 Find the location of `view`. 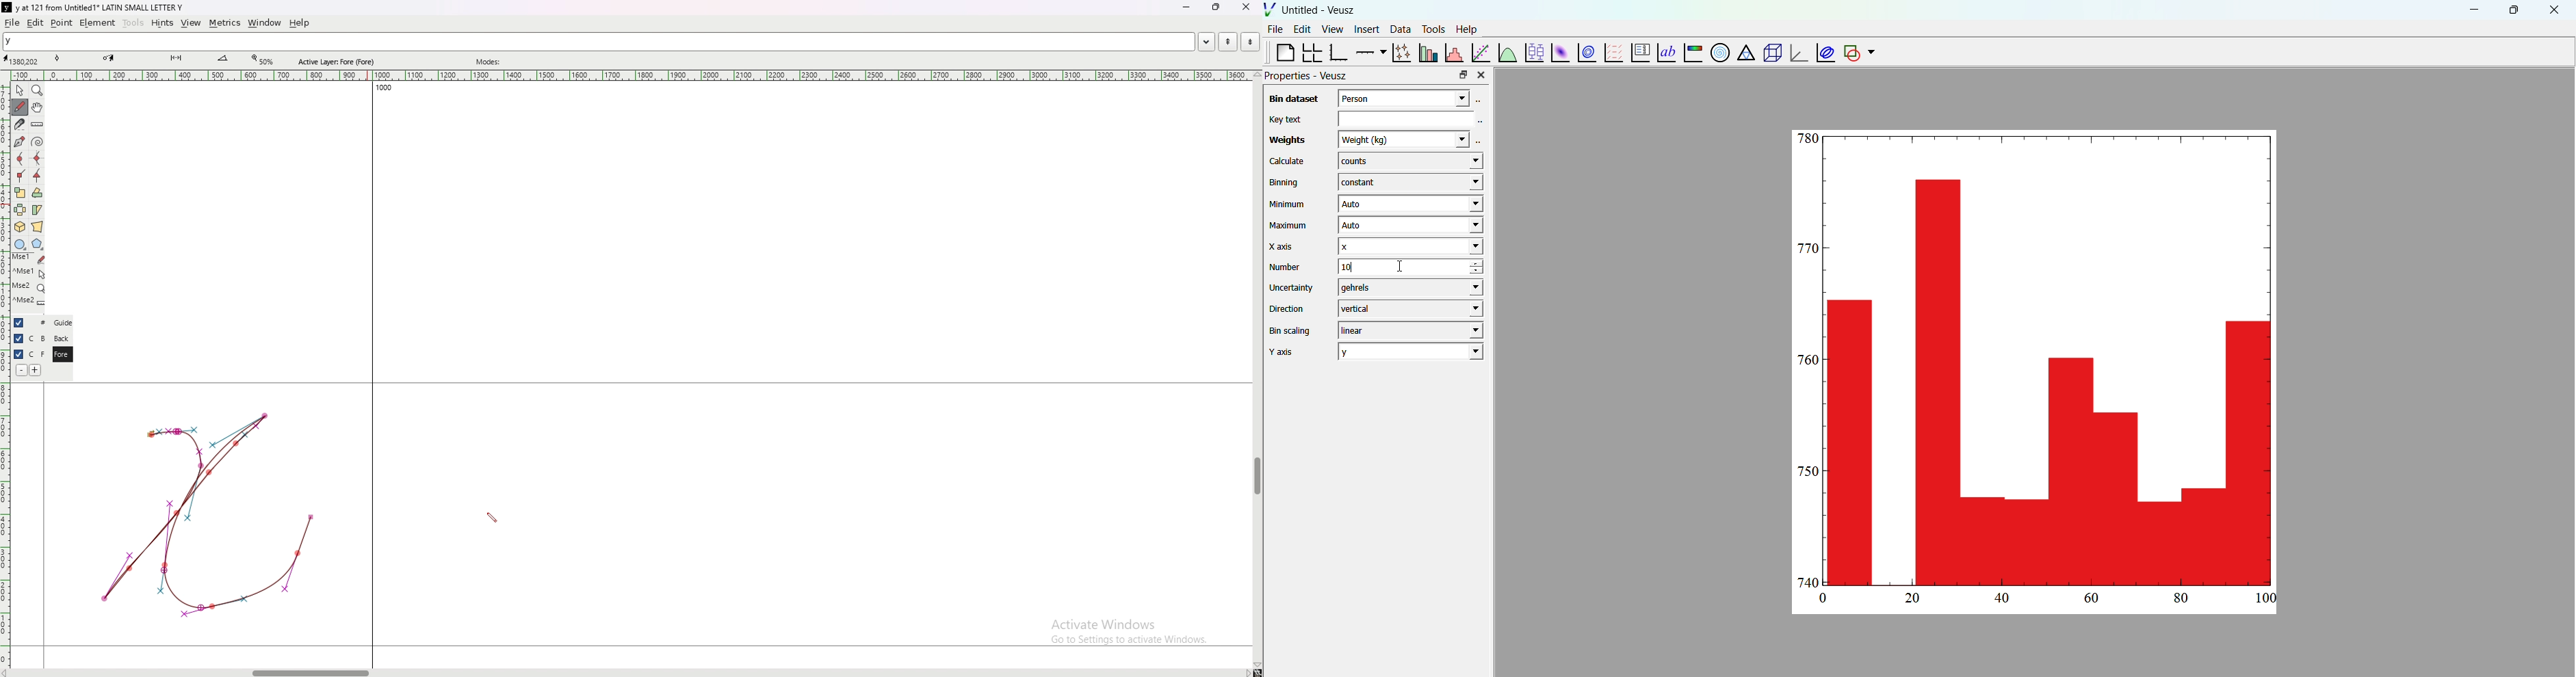

view is located at coordinates (1332, 31).